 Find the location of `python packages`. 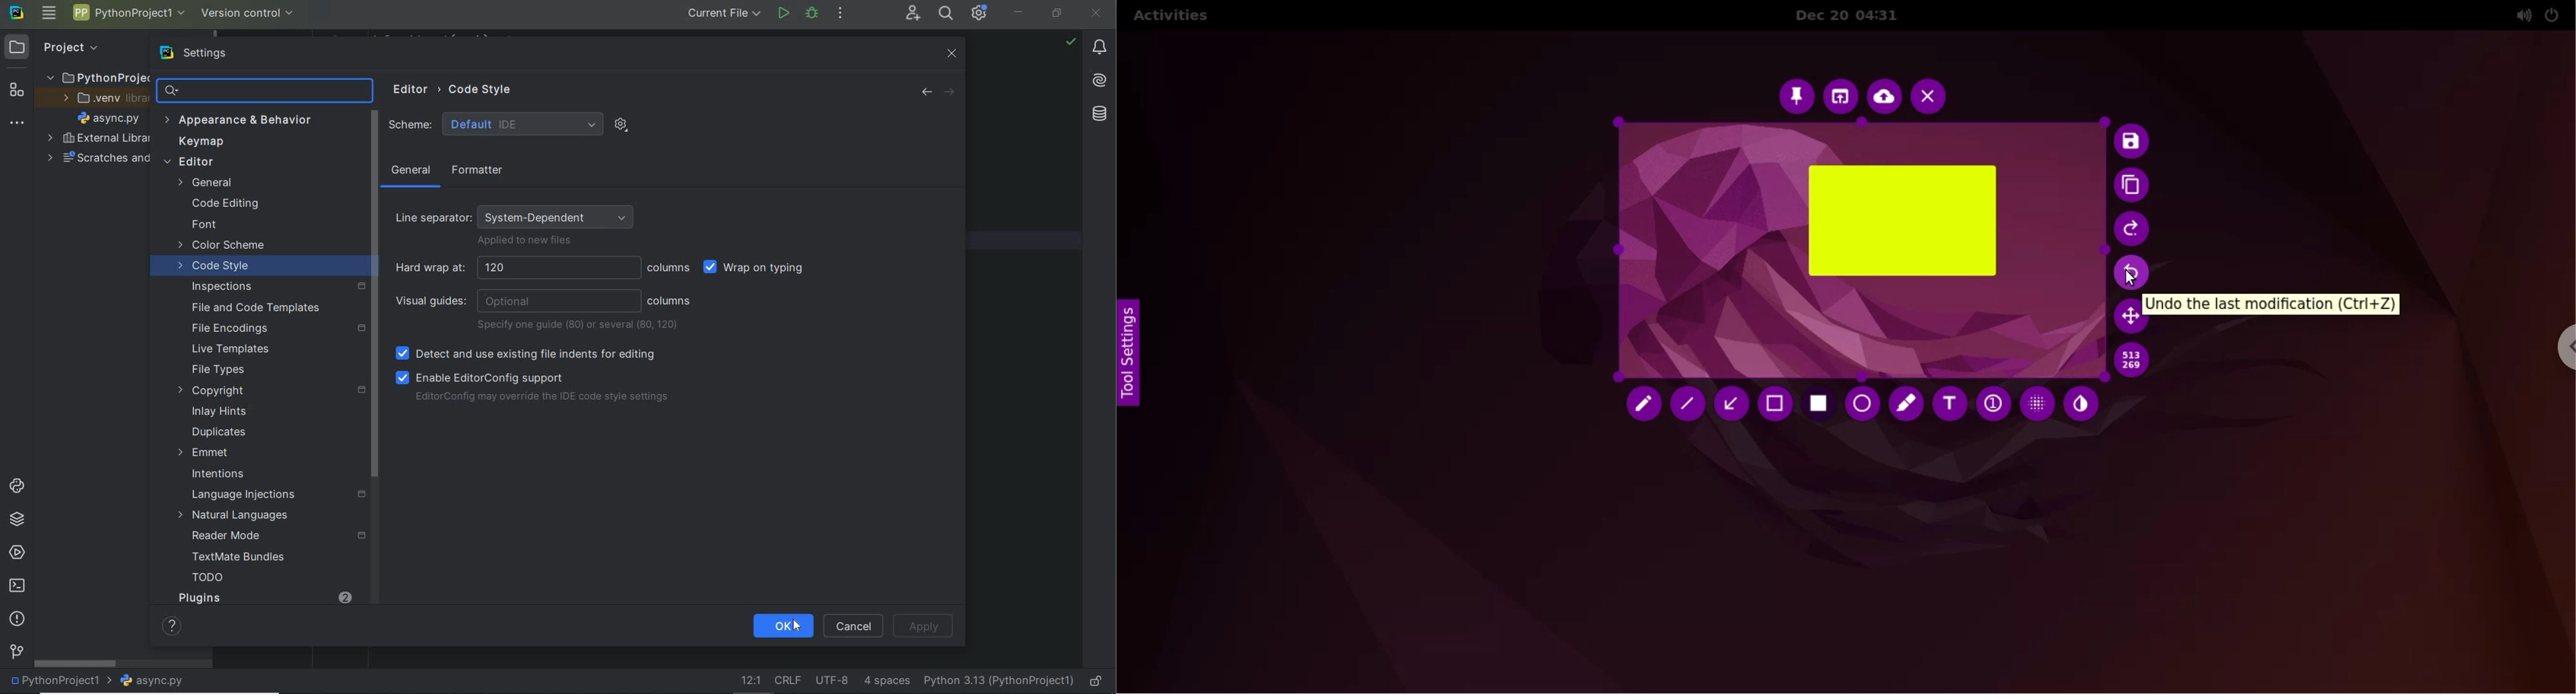

python packages is located at coordinates (17, 520).